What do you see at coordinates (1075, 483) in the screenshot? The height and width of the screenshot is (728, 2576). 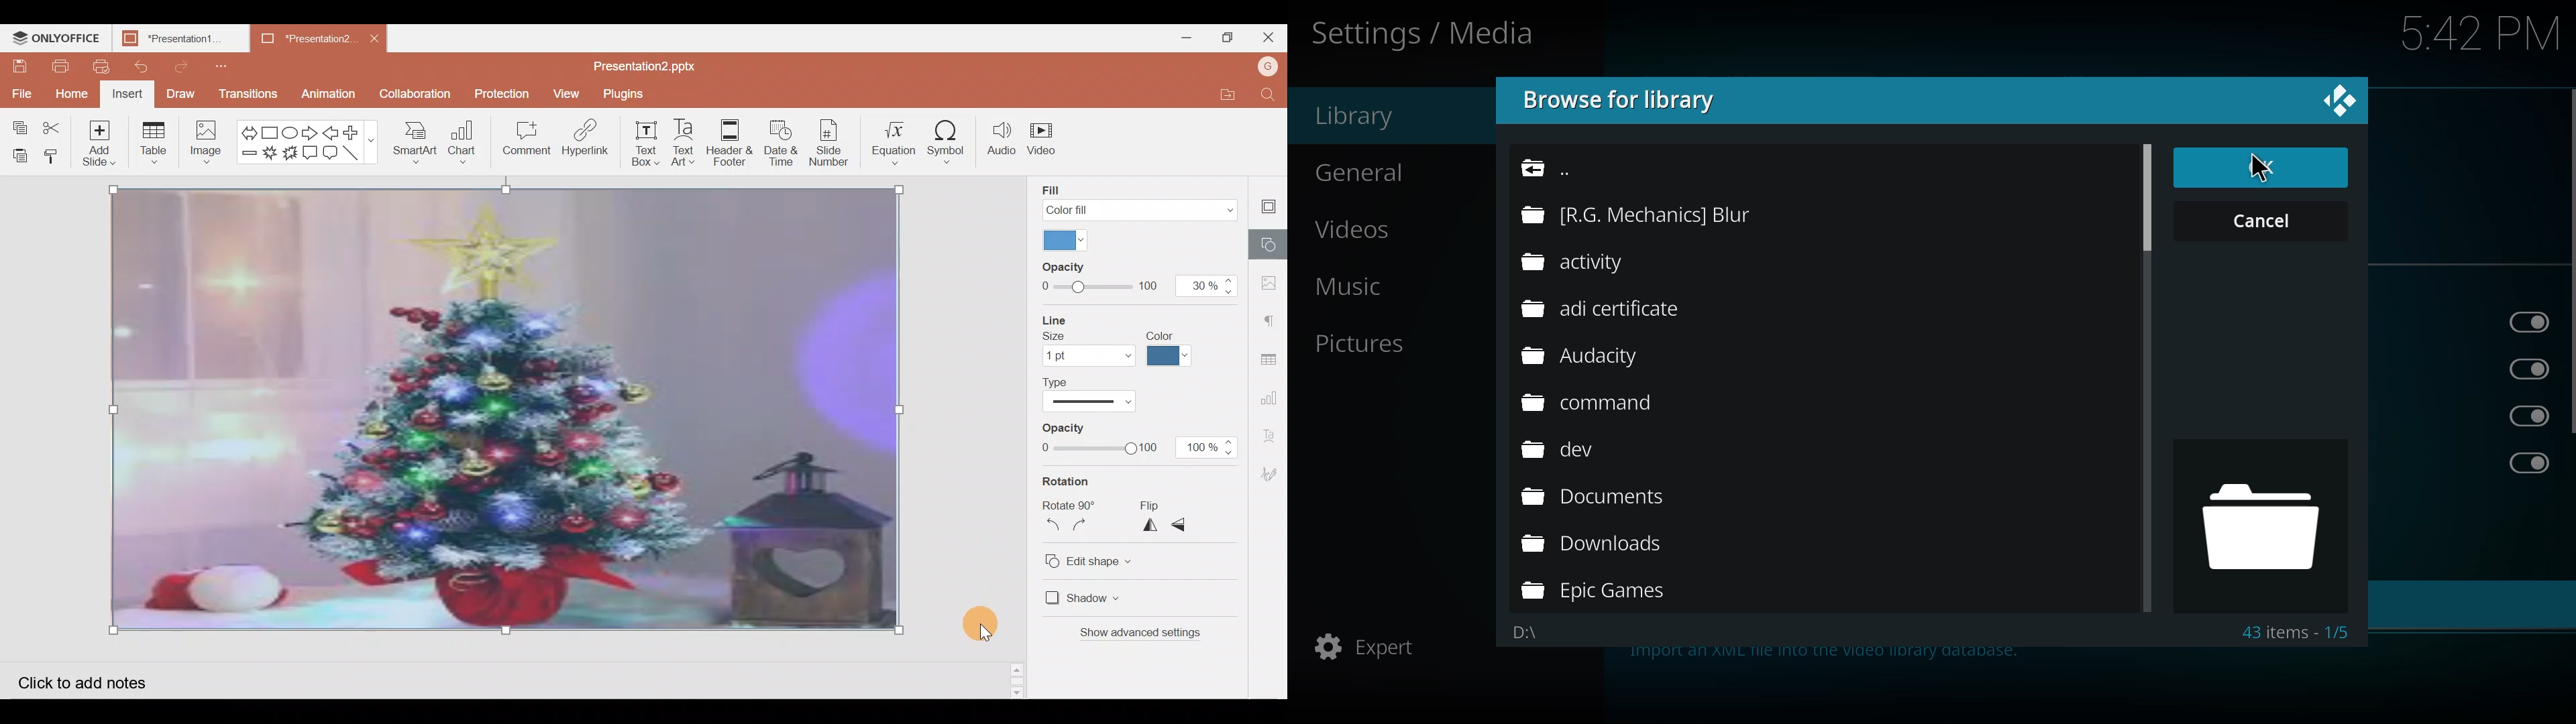 I see `Rotation` at bounding box center [1075, 483].